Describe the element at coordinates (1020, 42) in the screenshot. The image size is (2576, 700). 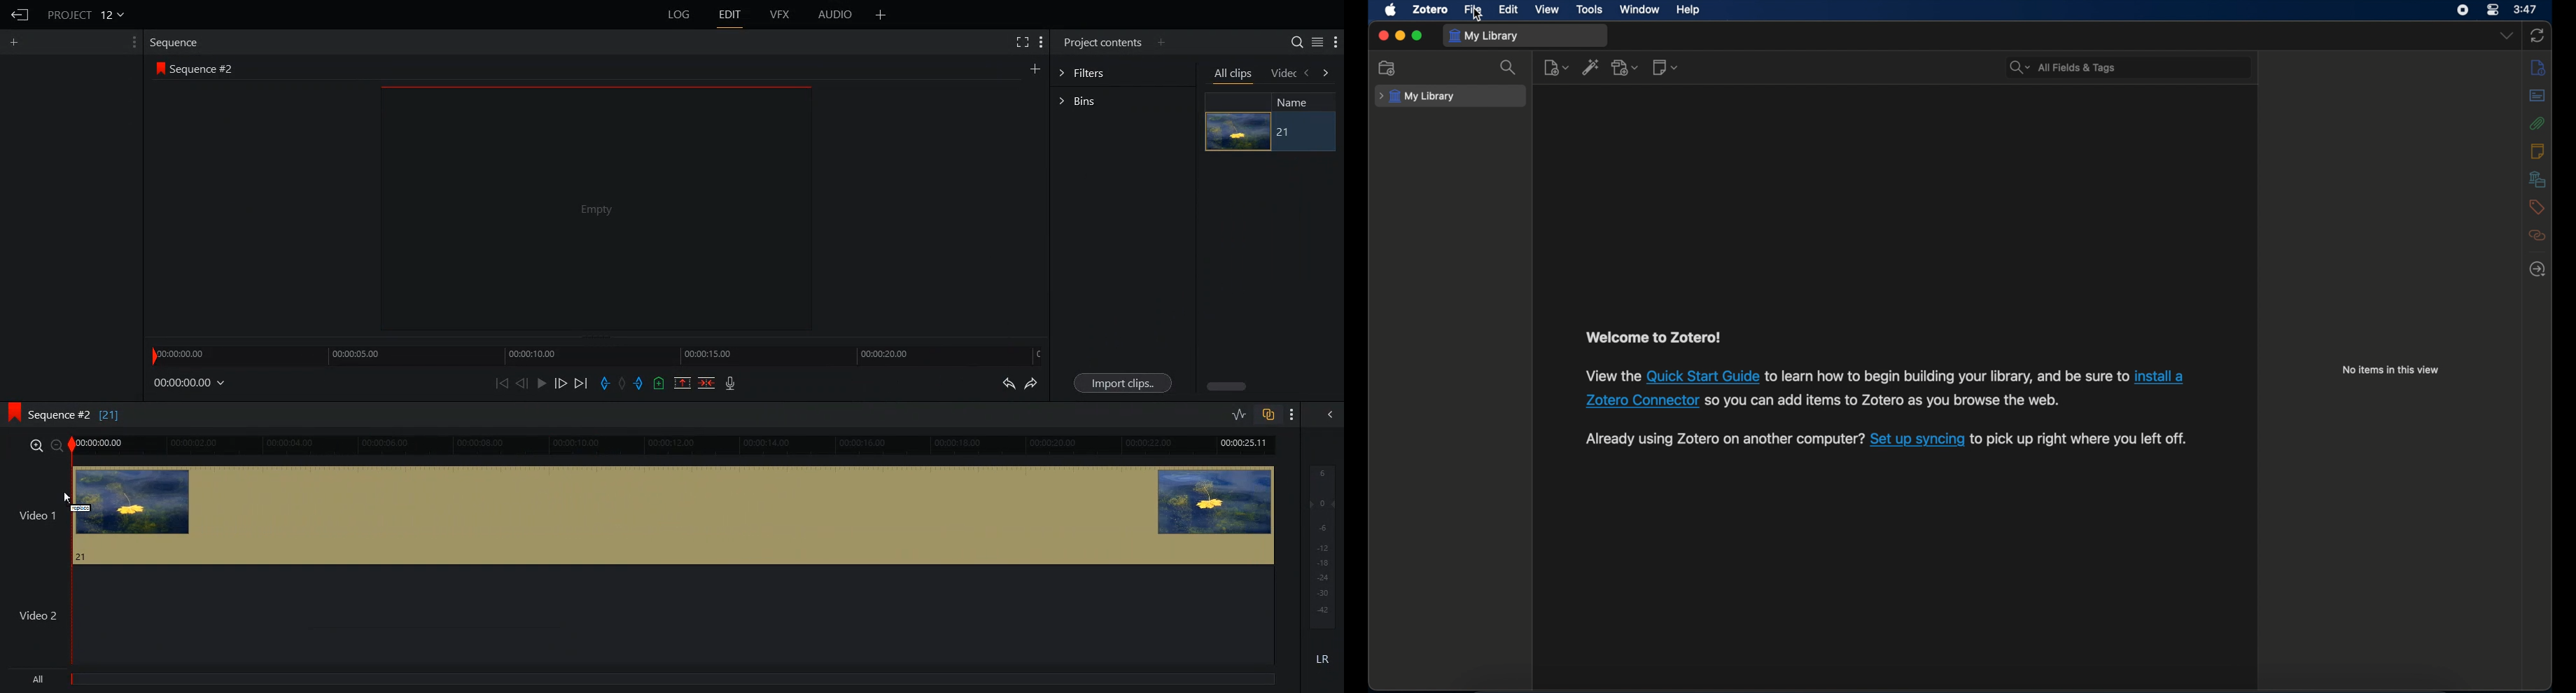
I see `Full screen` at that location.